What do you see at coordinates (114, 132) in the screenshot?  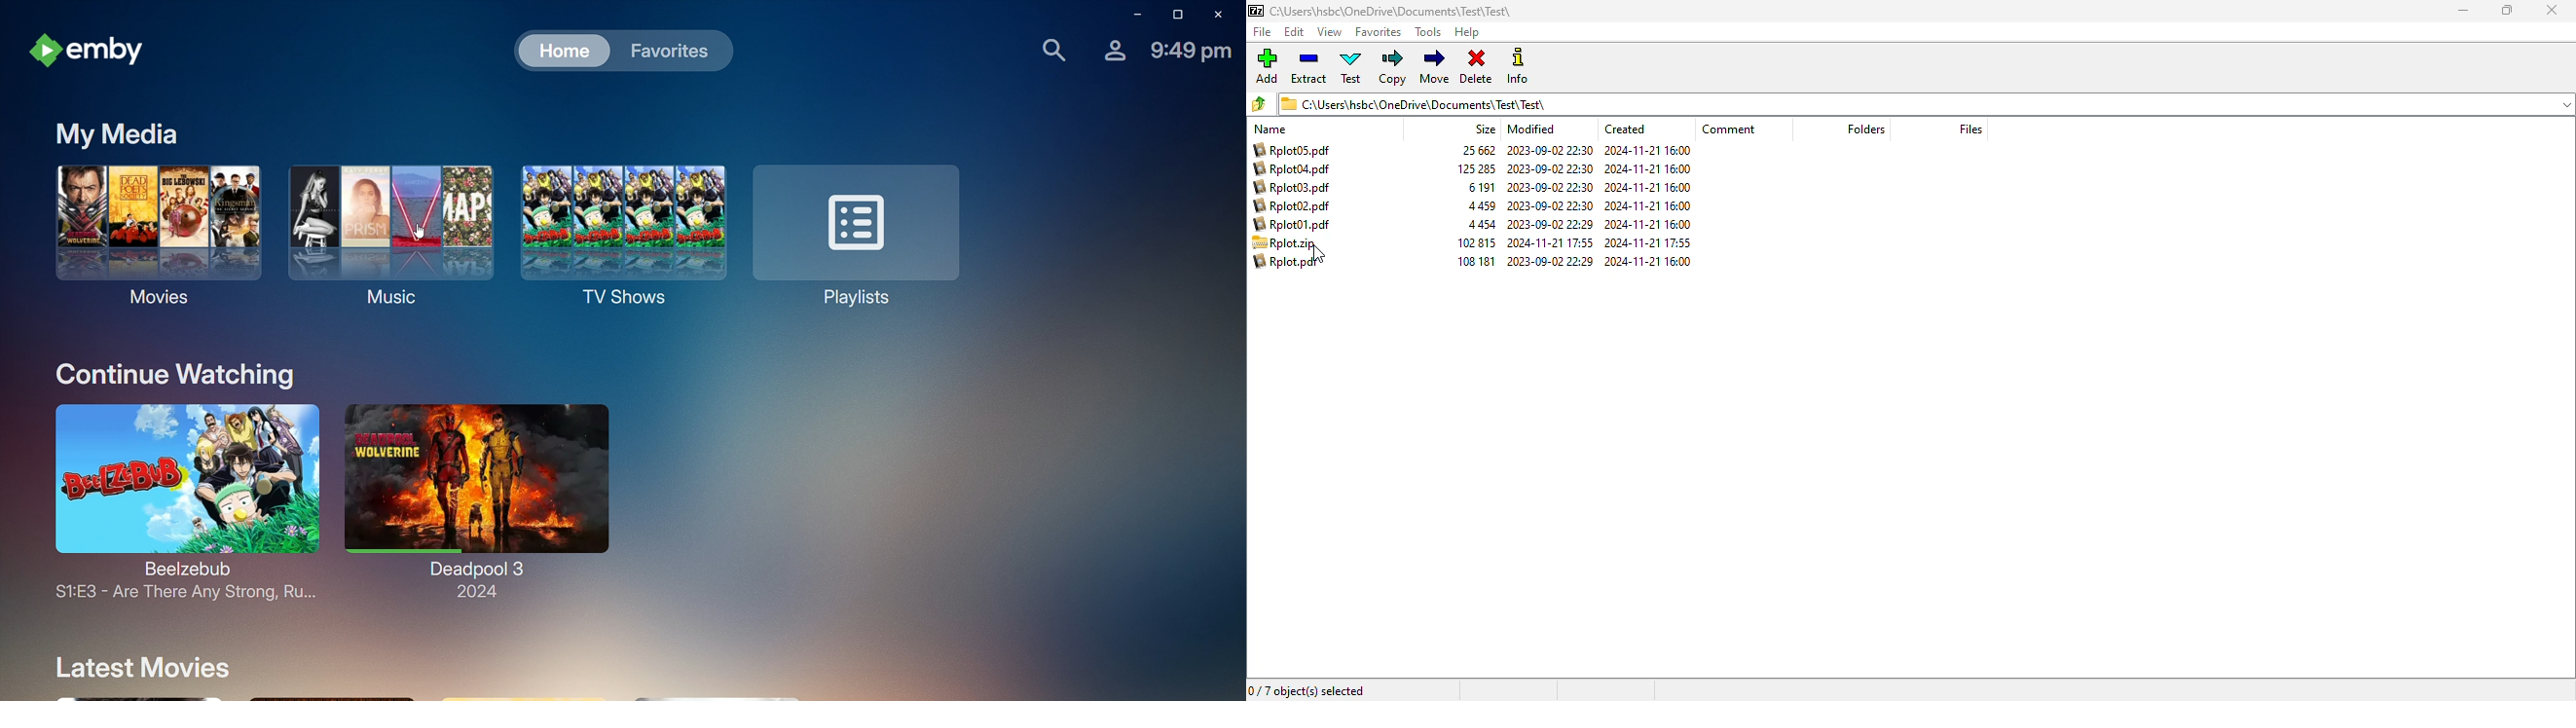 I see `My Media` at bounding box center [114, 132].